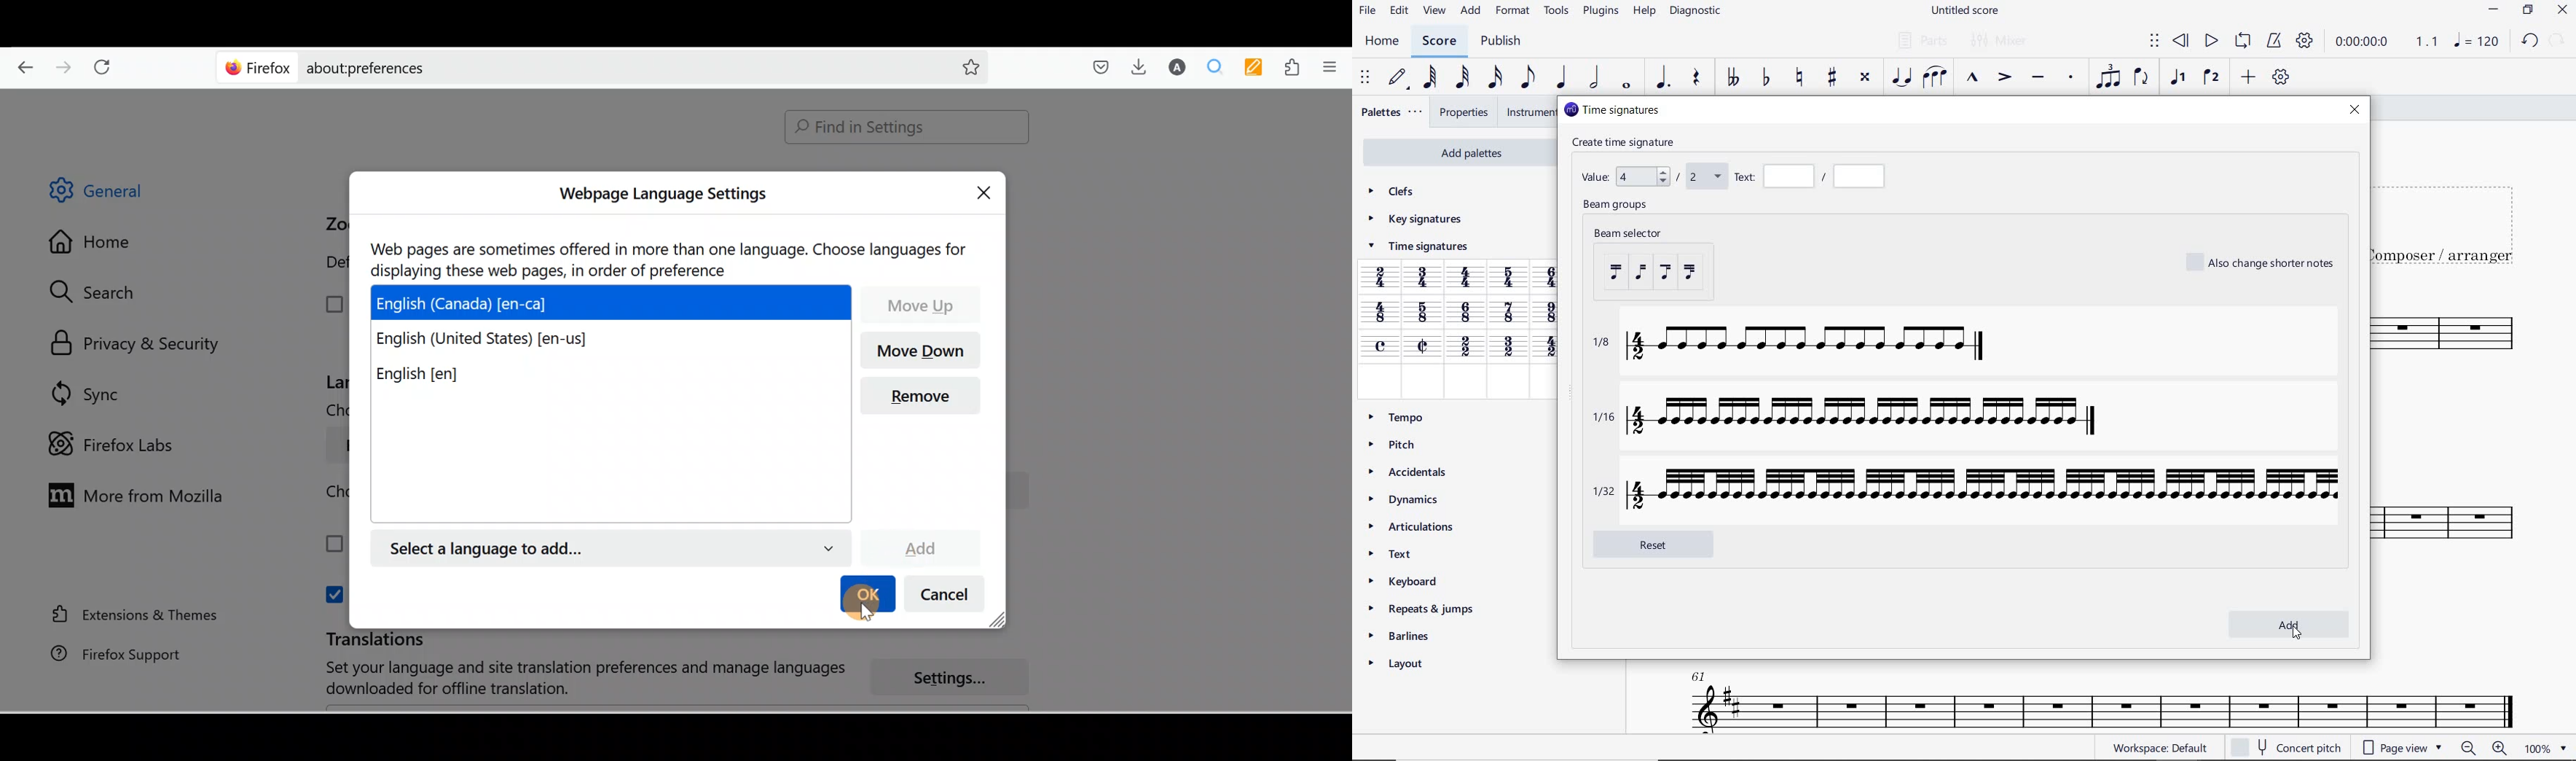 This screenshot has width=2576, height=784. What do you see at coordinates (1830, 79) in the screenshot?
I see `TOGGLE SHARP` at bounding box center [1830, 79].